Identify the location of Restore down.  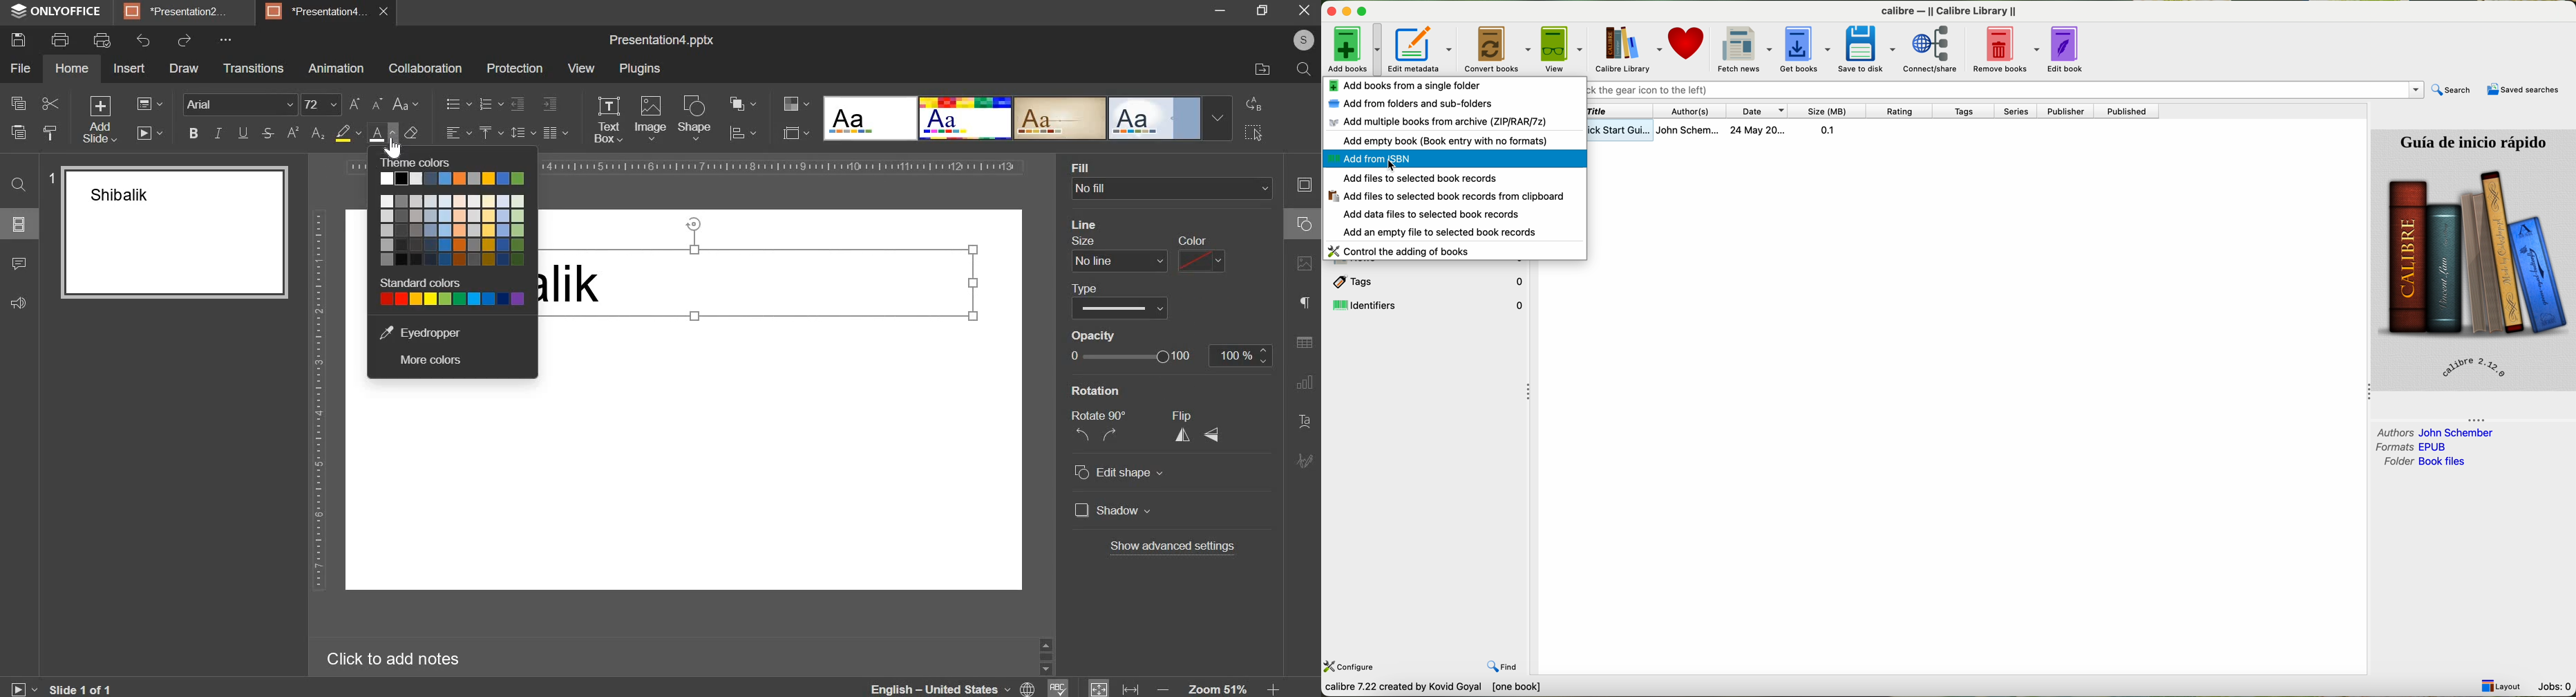
(1220, 10).